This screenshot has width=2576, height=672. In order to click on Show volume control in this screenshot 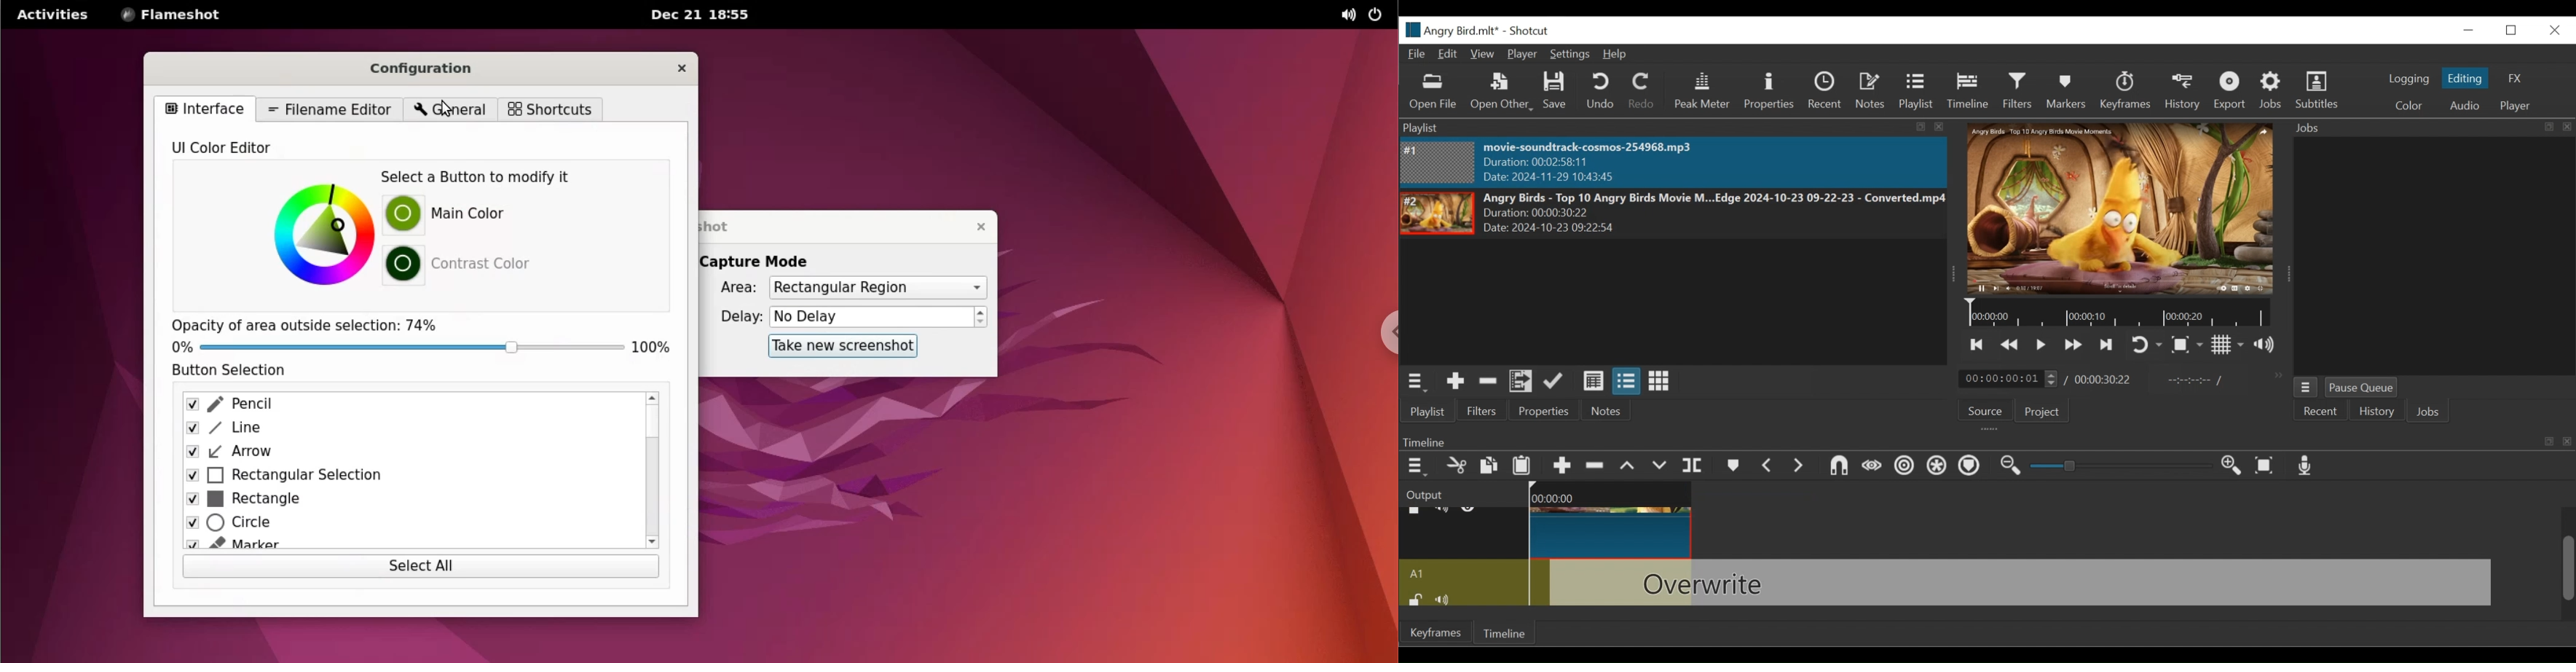, I will do `click(2269, 346)`.